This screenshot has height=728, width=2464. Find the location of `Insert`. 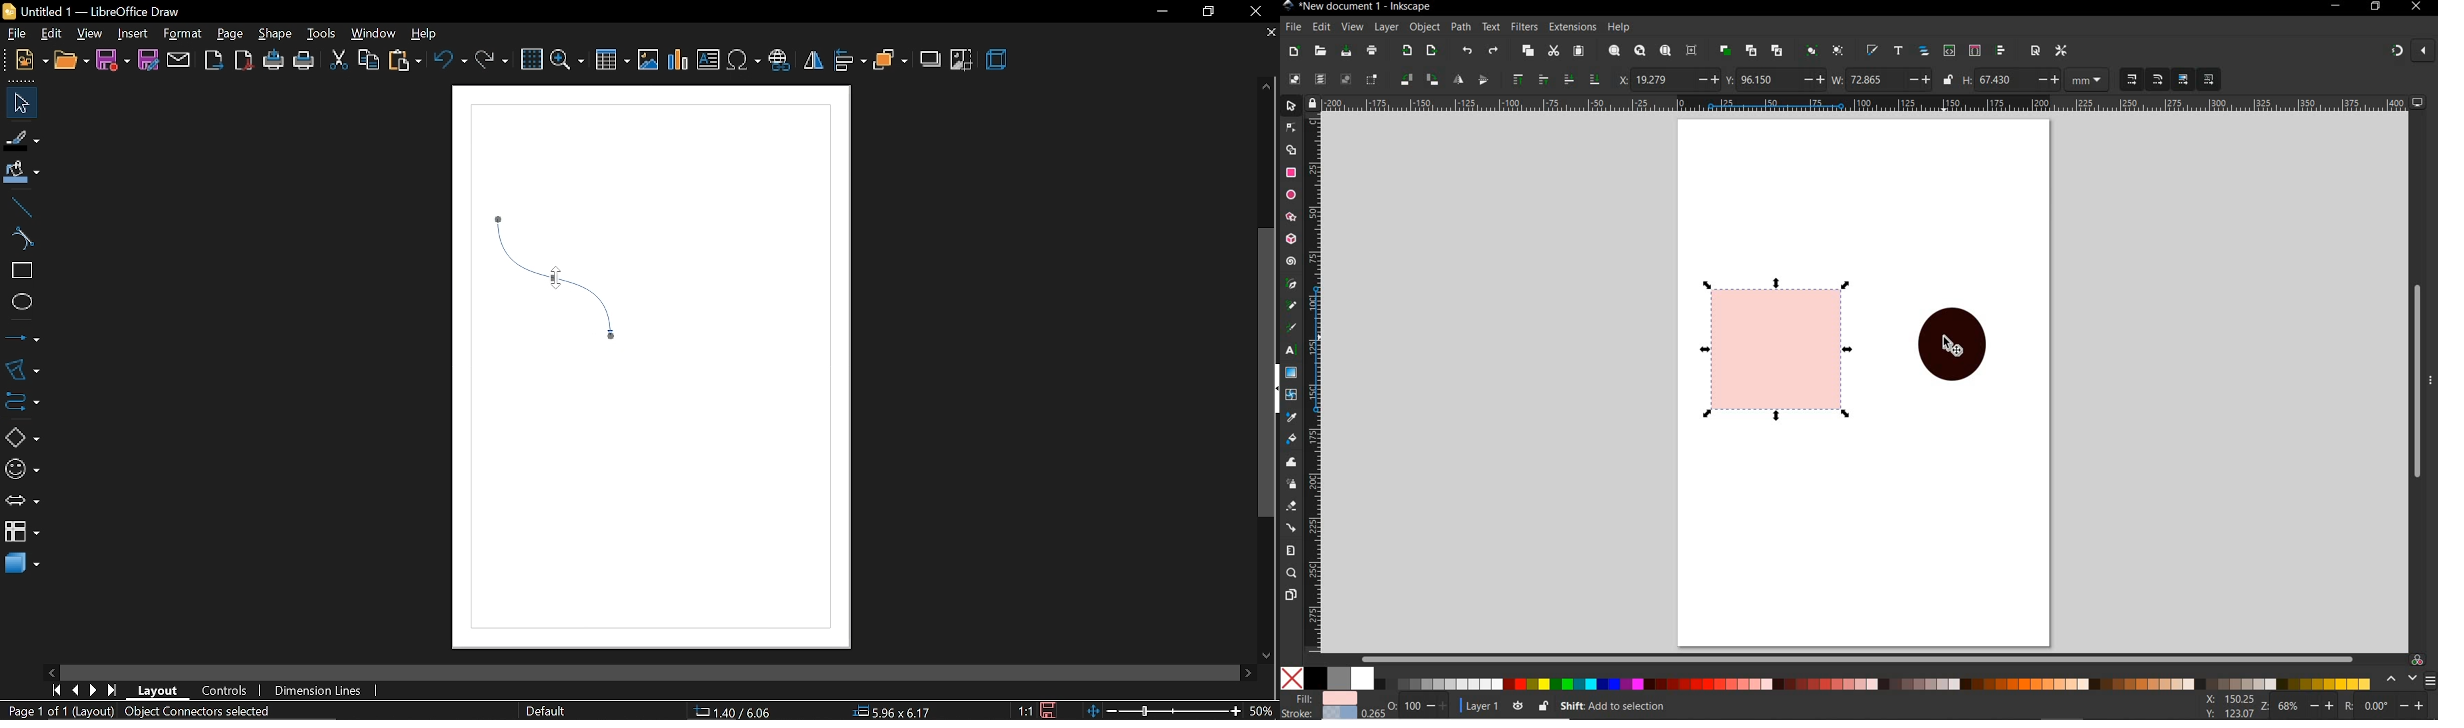

Insert is located at coordinates (131, 32).